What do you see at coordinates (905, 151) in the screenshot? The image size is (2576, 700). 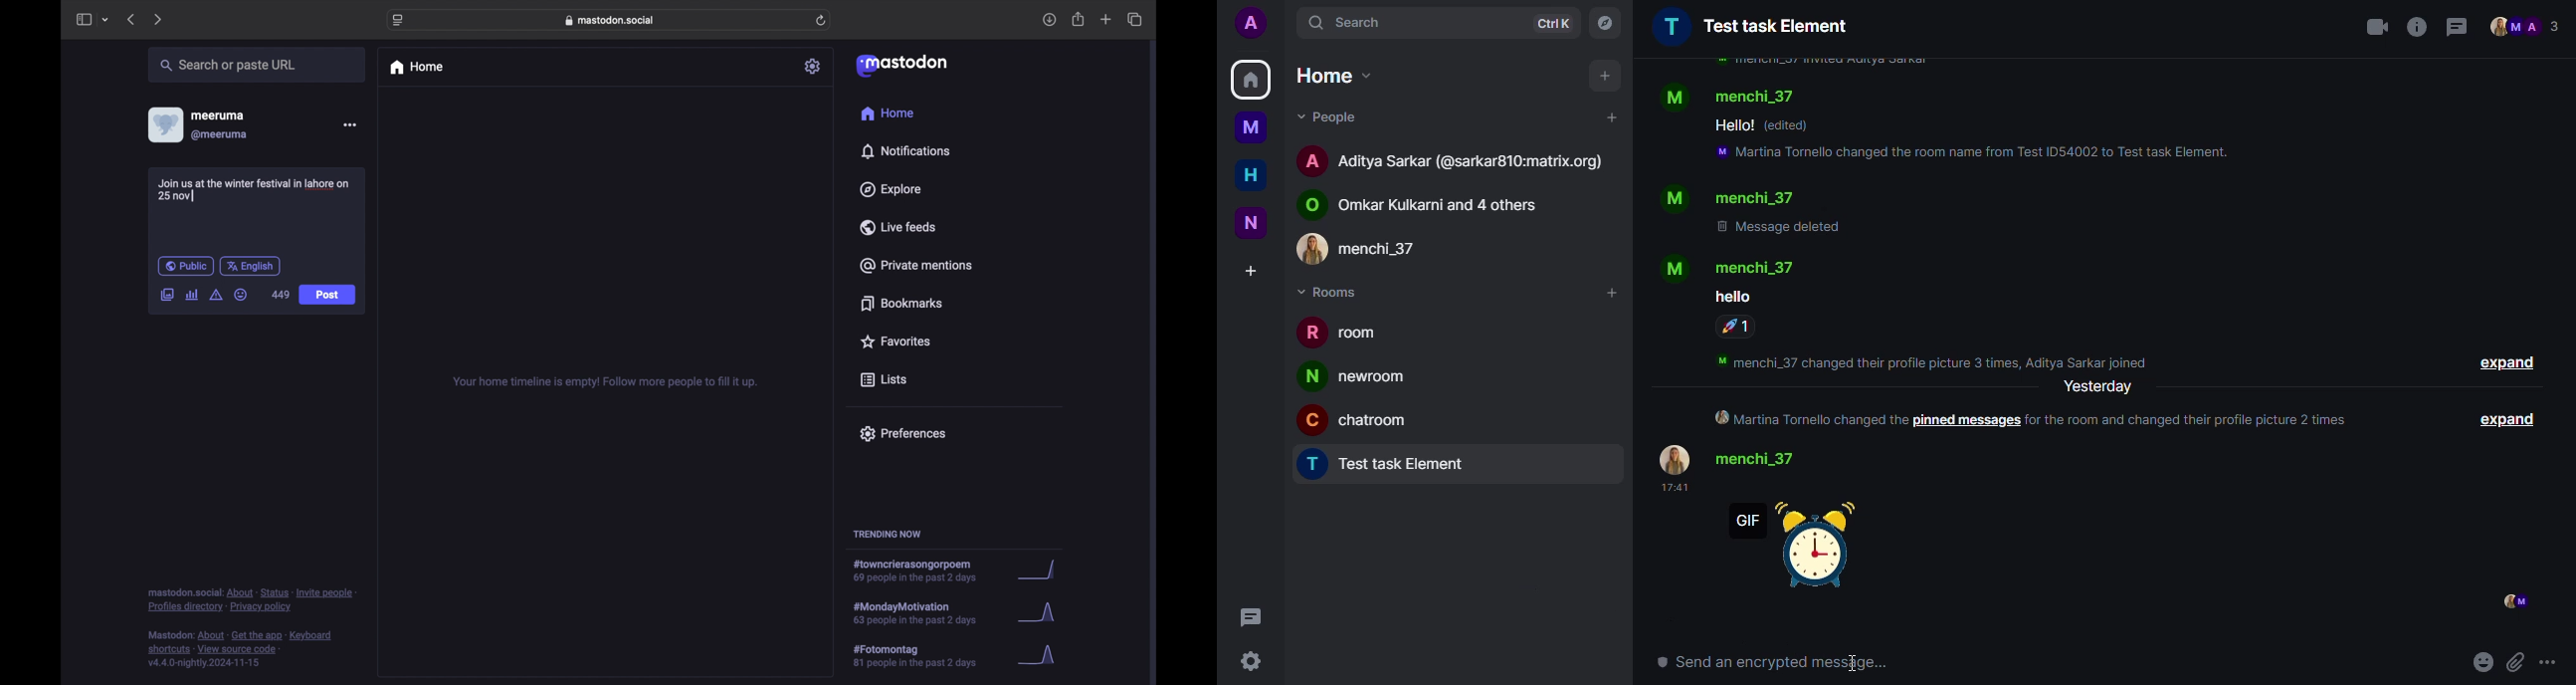 I see `notifications` at bounding box center [905, 151].